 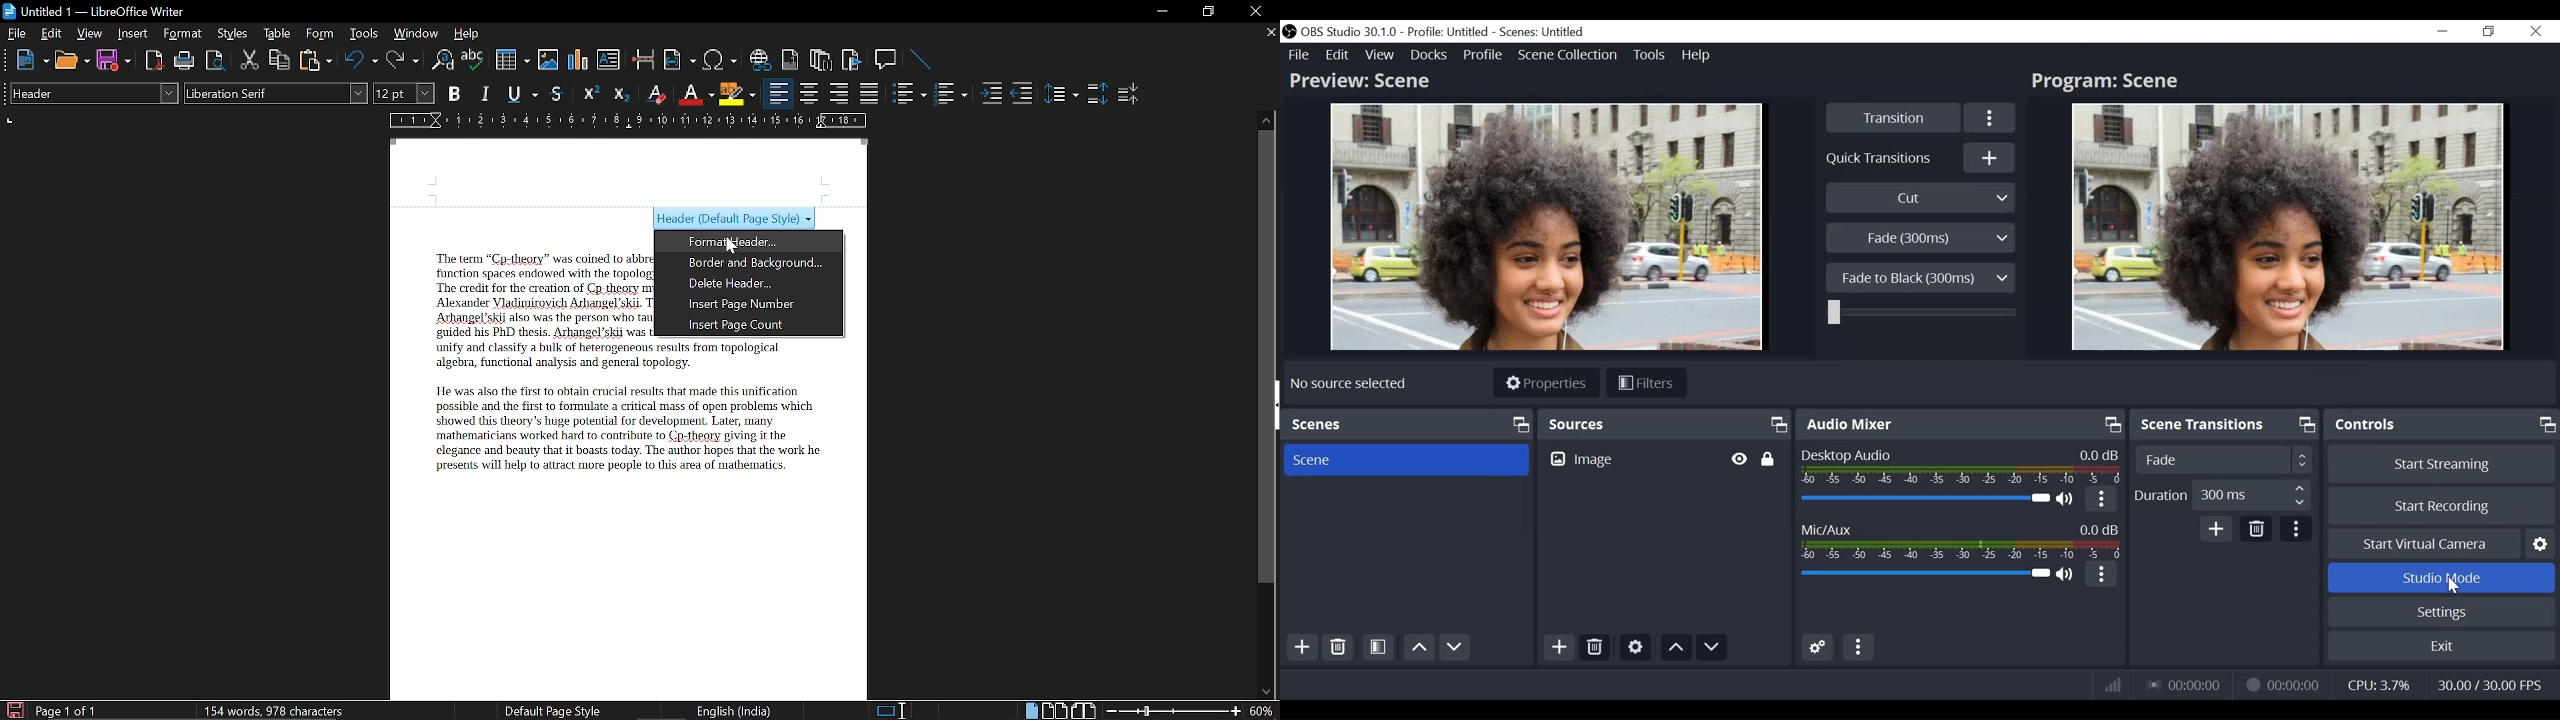 What do you see at coordinates (403, 93) in the screenshot?
I see `Text size` at bounding box center [403, 93].